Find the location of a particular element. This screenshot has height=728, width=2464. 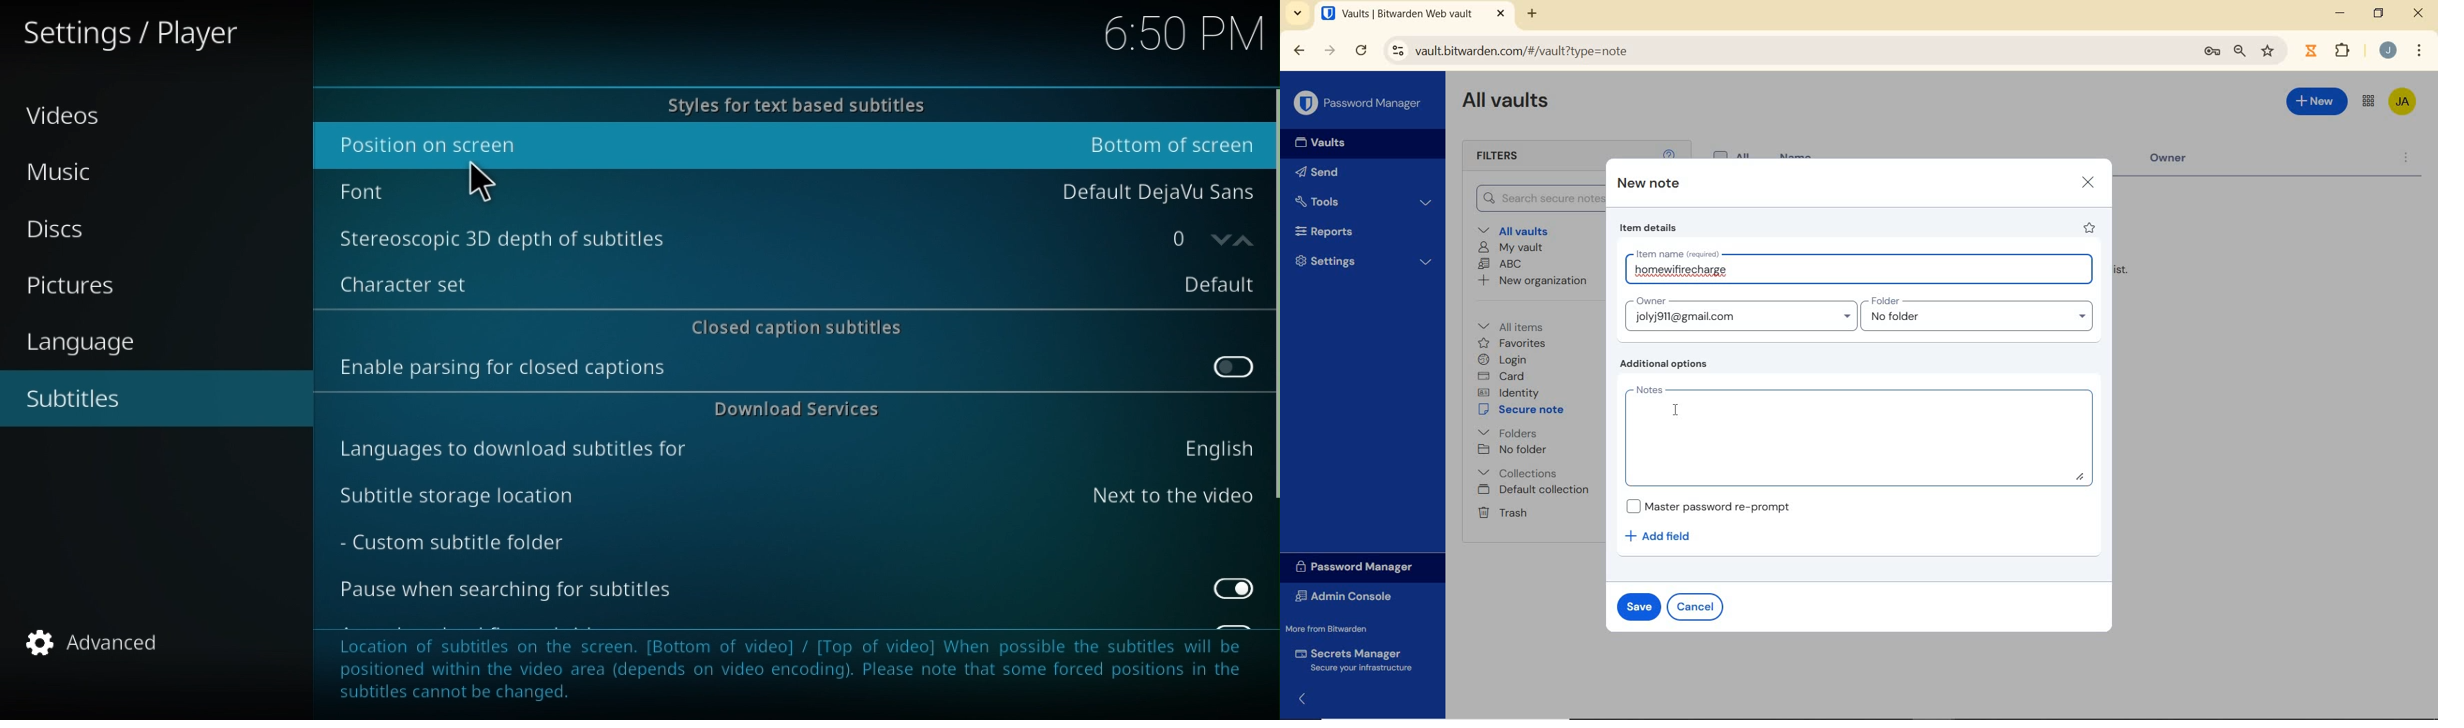

ABC is located at coordinates (1501, 265).